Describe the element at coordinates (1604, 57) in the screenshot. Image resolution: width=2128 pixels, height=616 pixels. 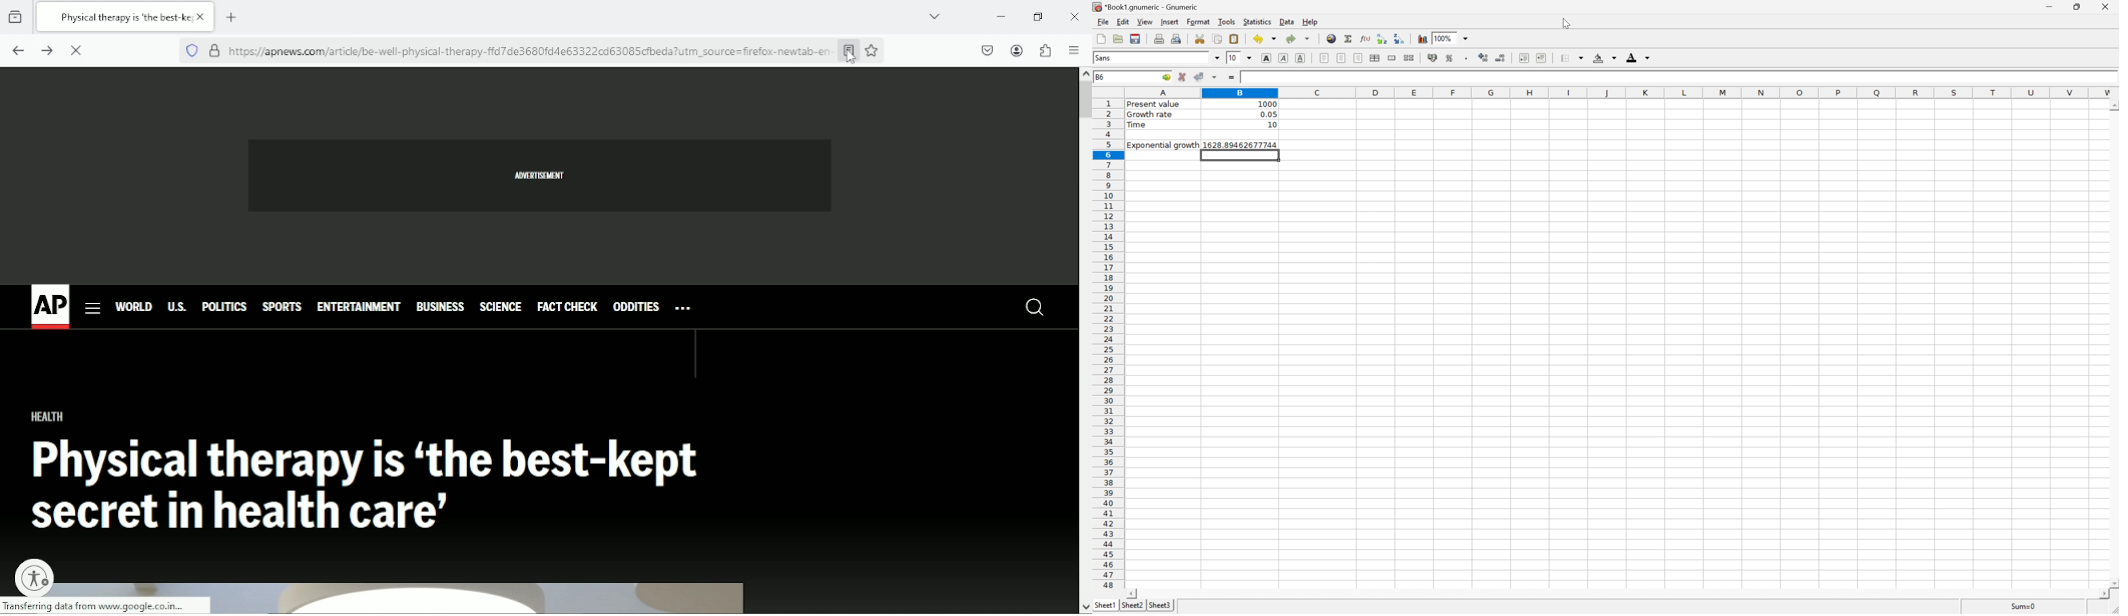
I see `Background` at that location.